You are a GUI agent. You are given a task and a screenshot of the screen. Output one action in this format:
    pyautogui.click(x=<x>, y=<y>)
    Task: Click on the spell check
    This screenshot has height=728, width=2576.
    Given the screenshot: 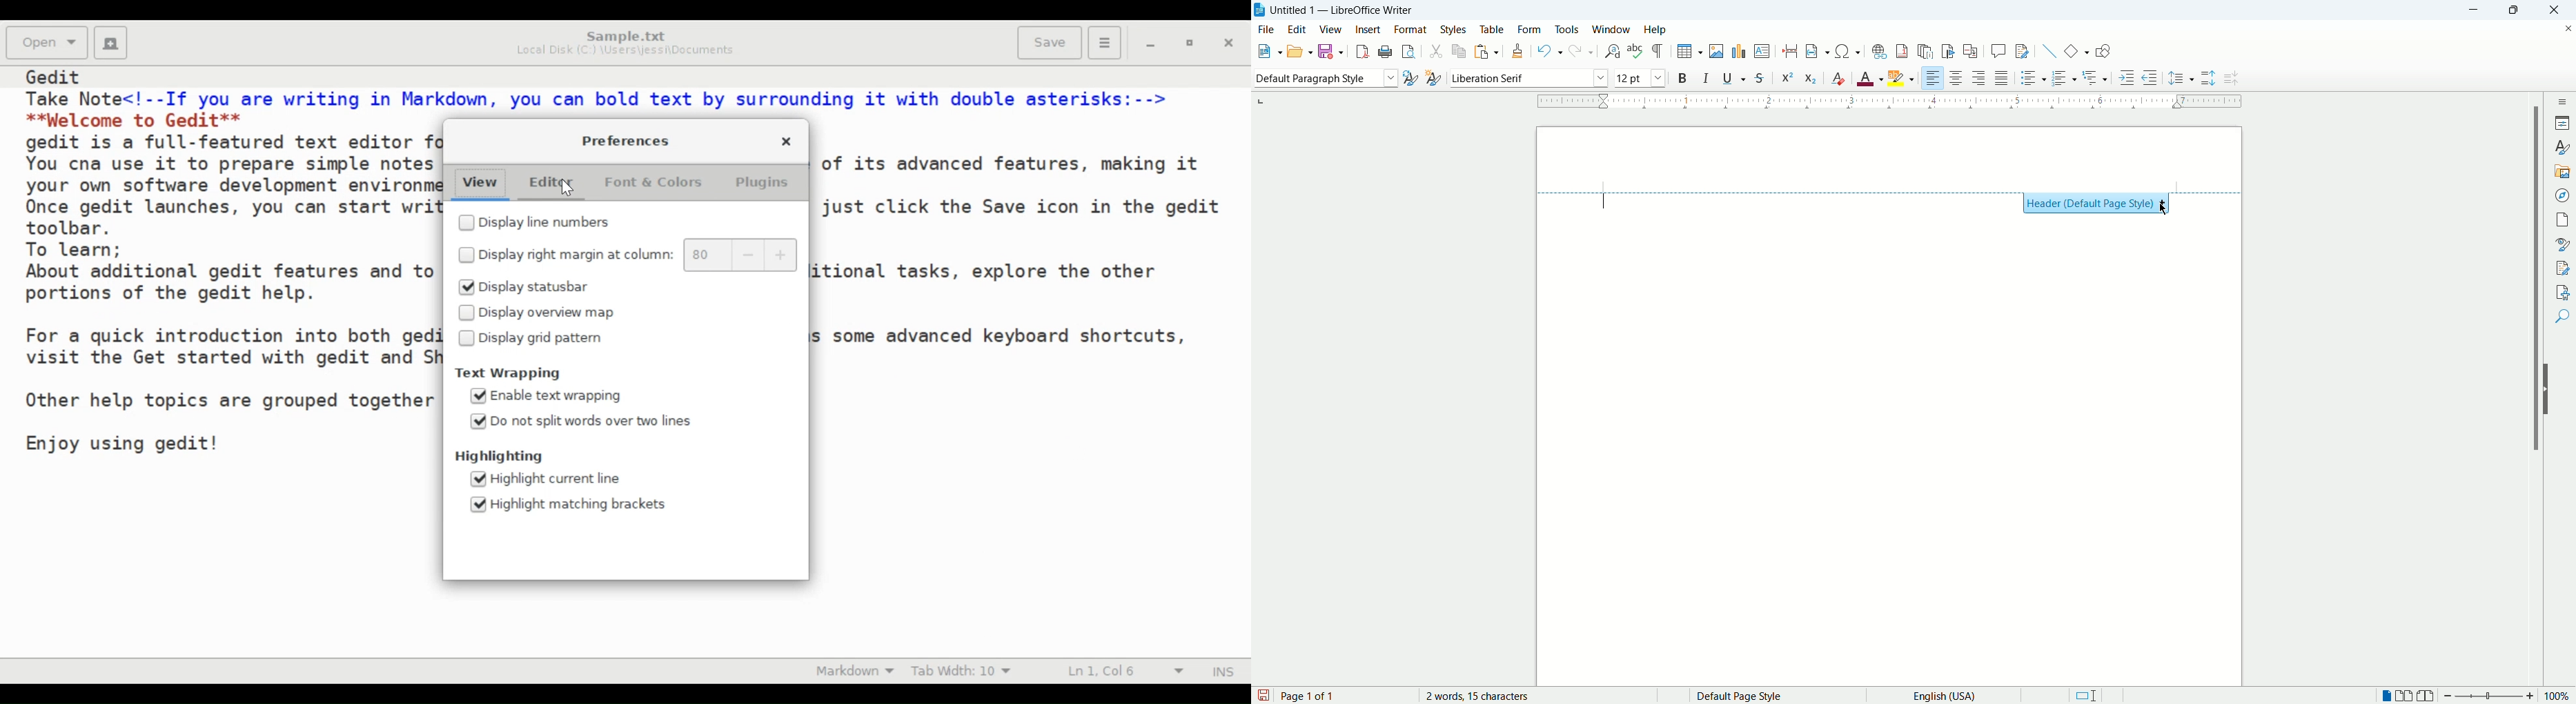 What is the action you would take?
    pyautogui.click(x=1635, y=51)
    